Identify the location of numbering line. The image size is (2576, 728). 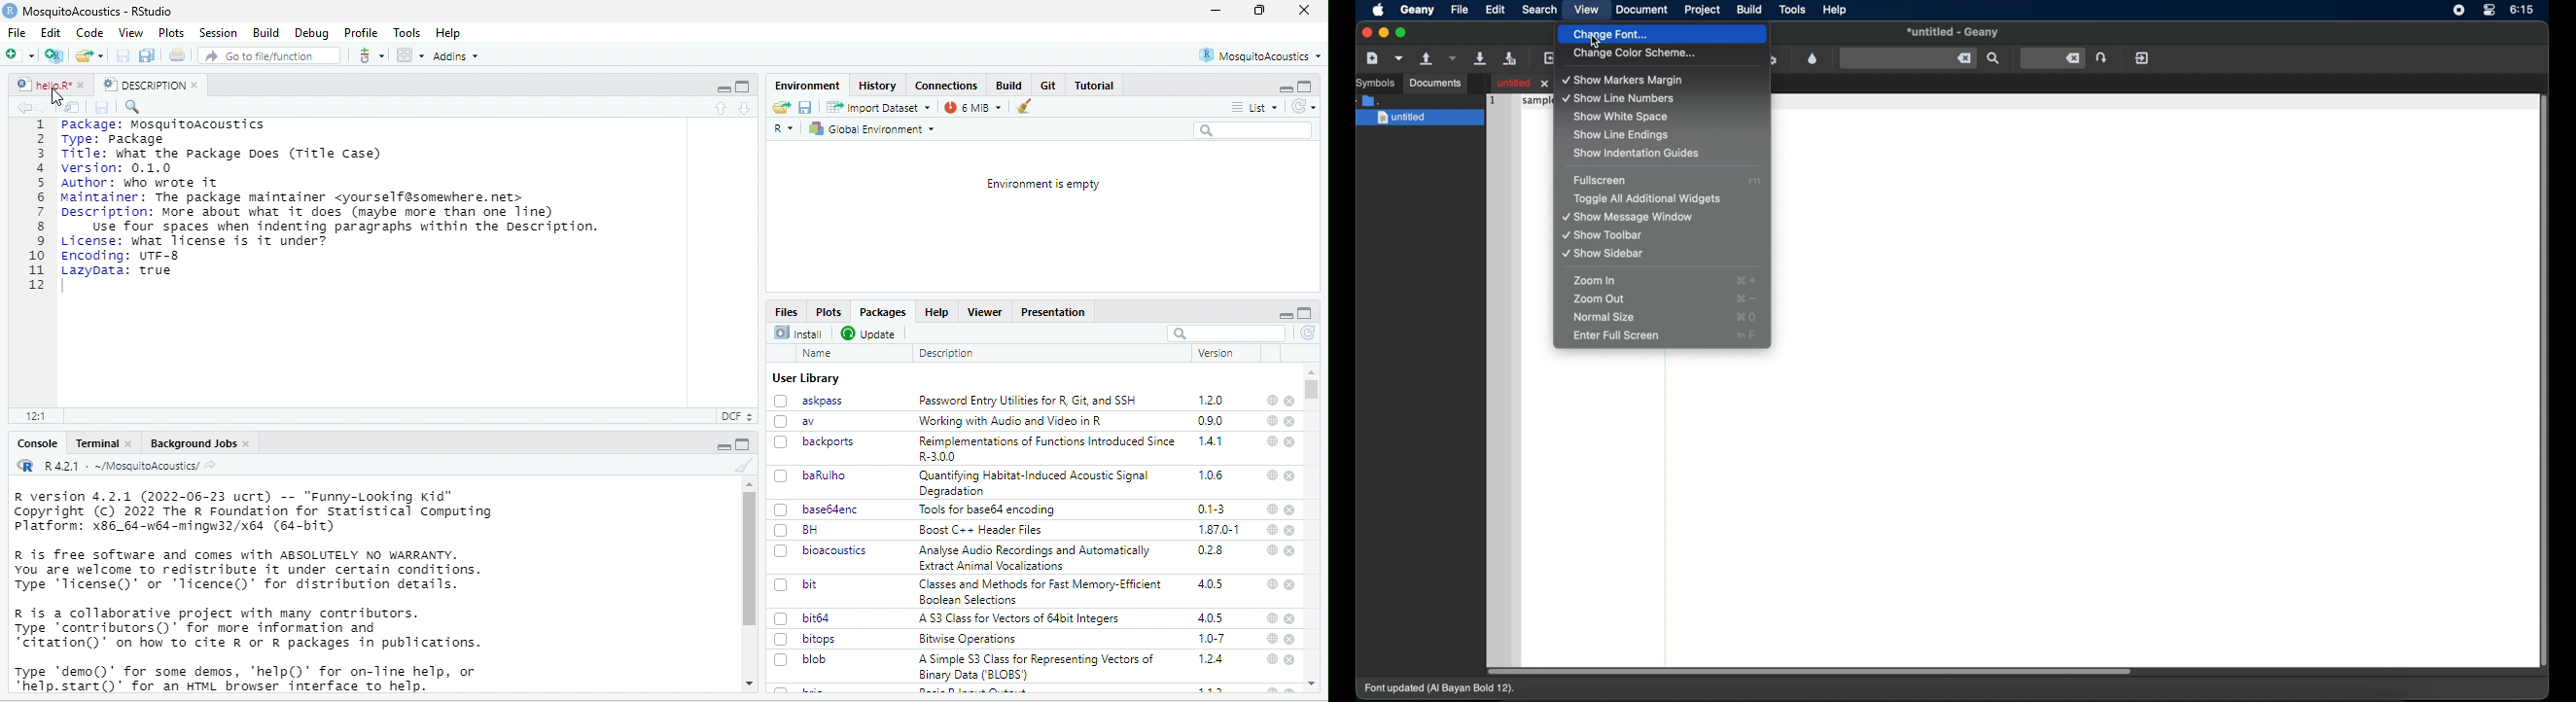
(36, 205).